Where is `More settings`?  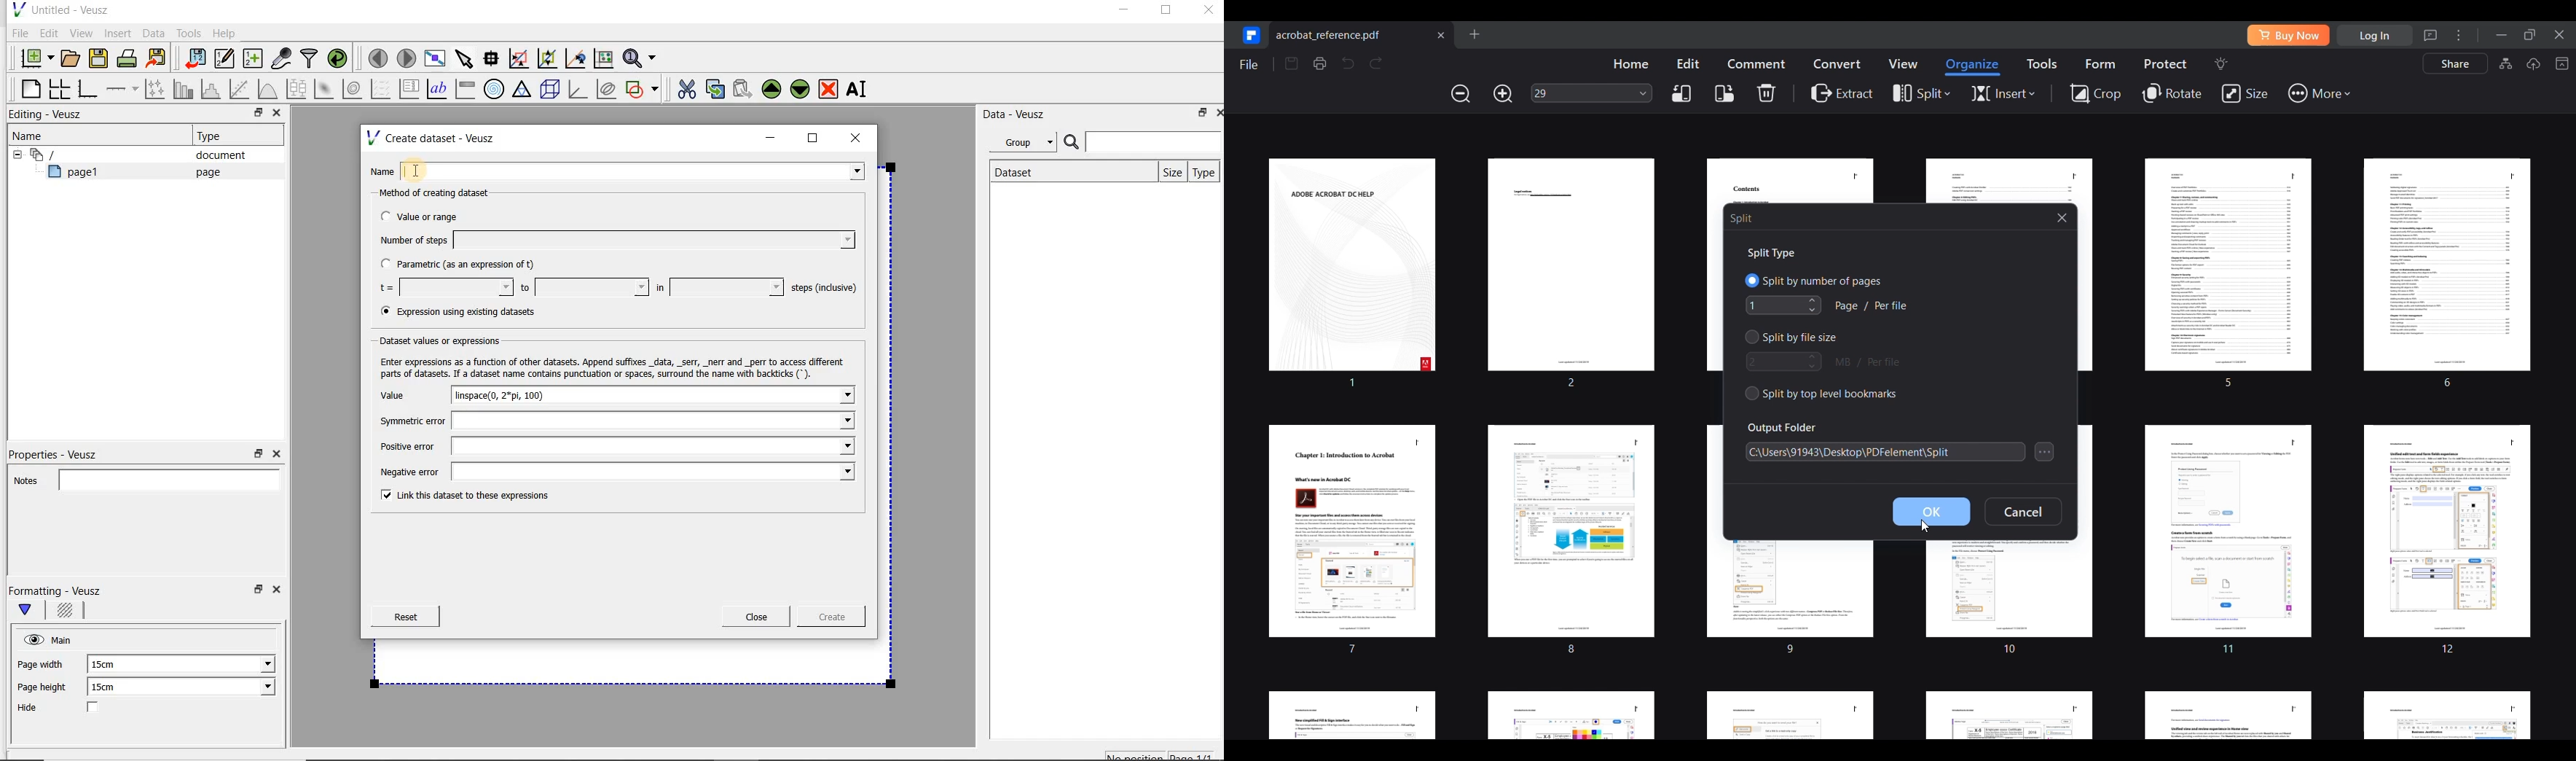
More settings is located at coordinates (2458, 35).